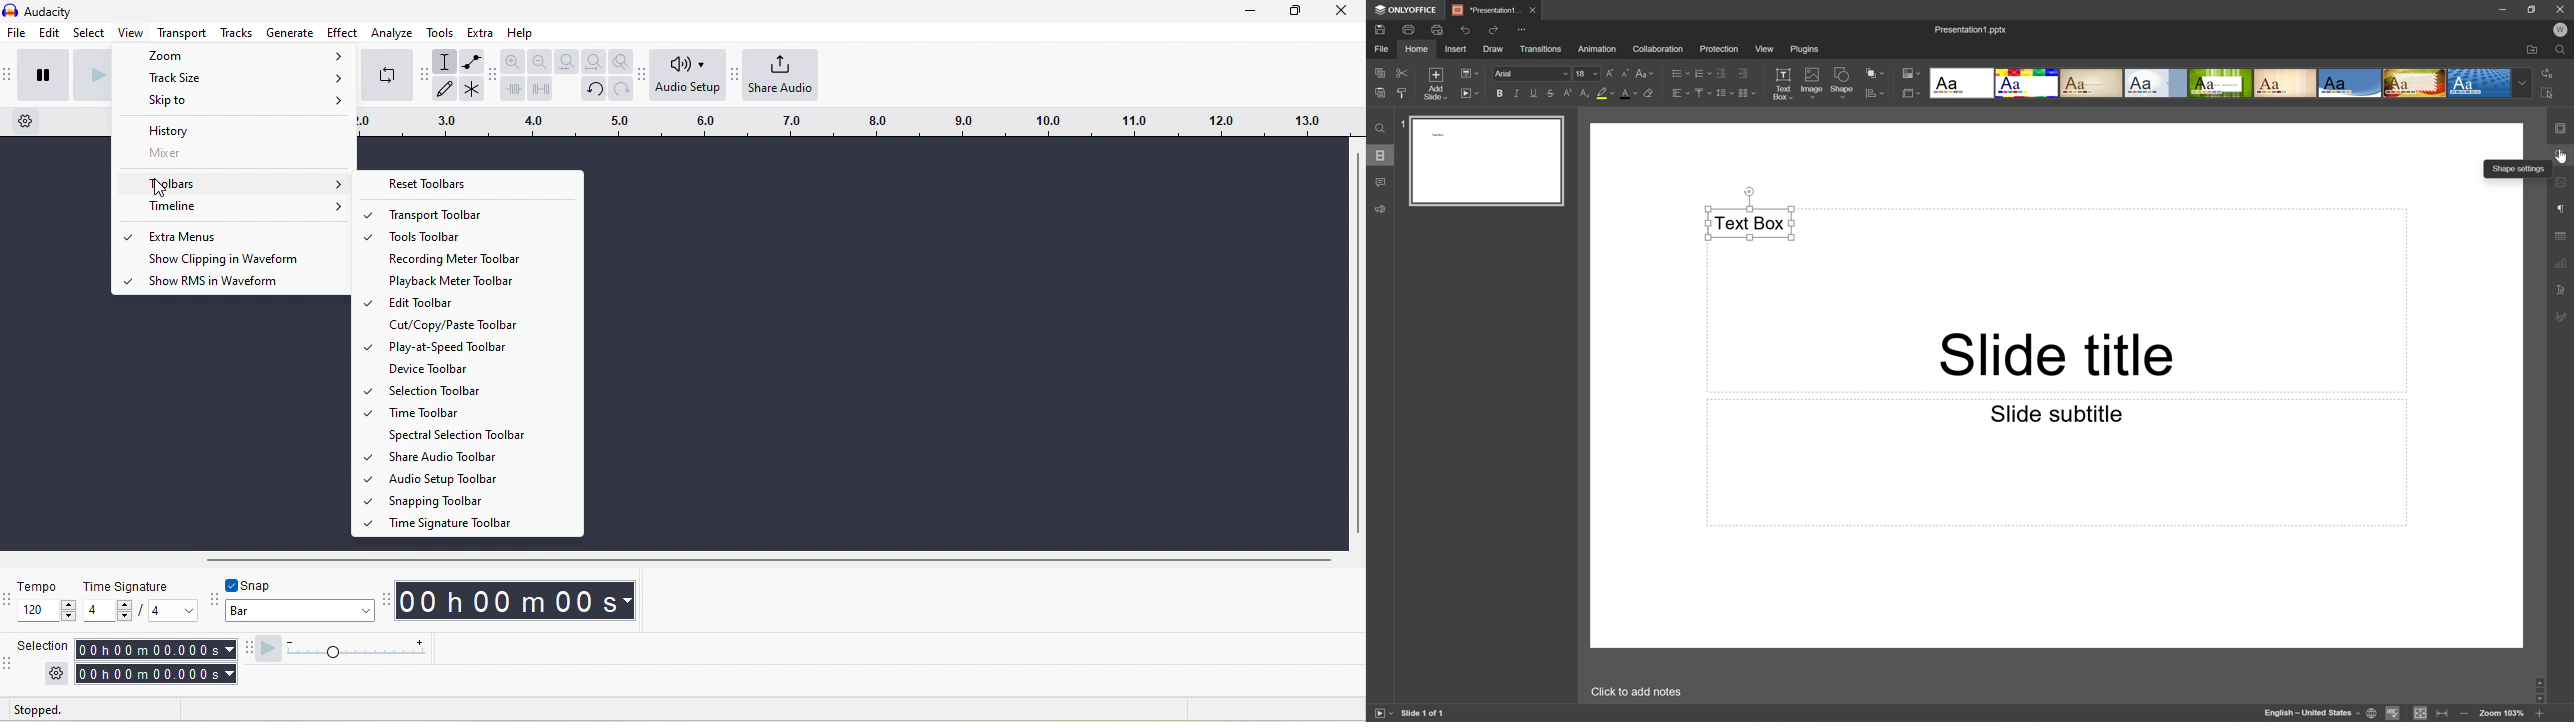  I want to click on Change case, so click(1645, 73).